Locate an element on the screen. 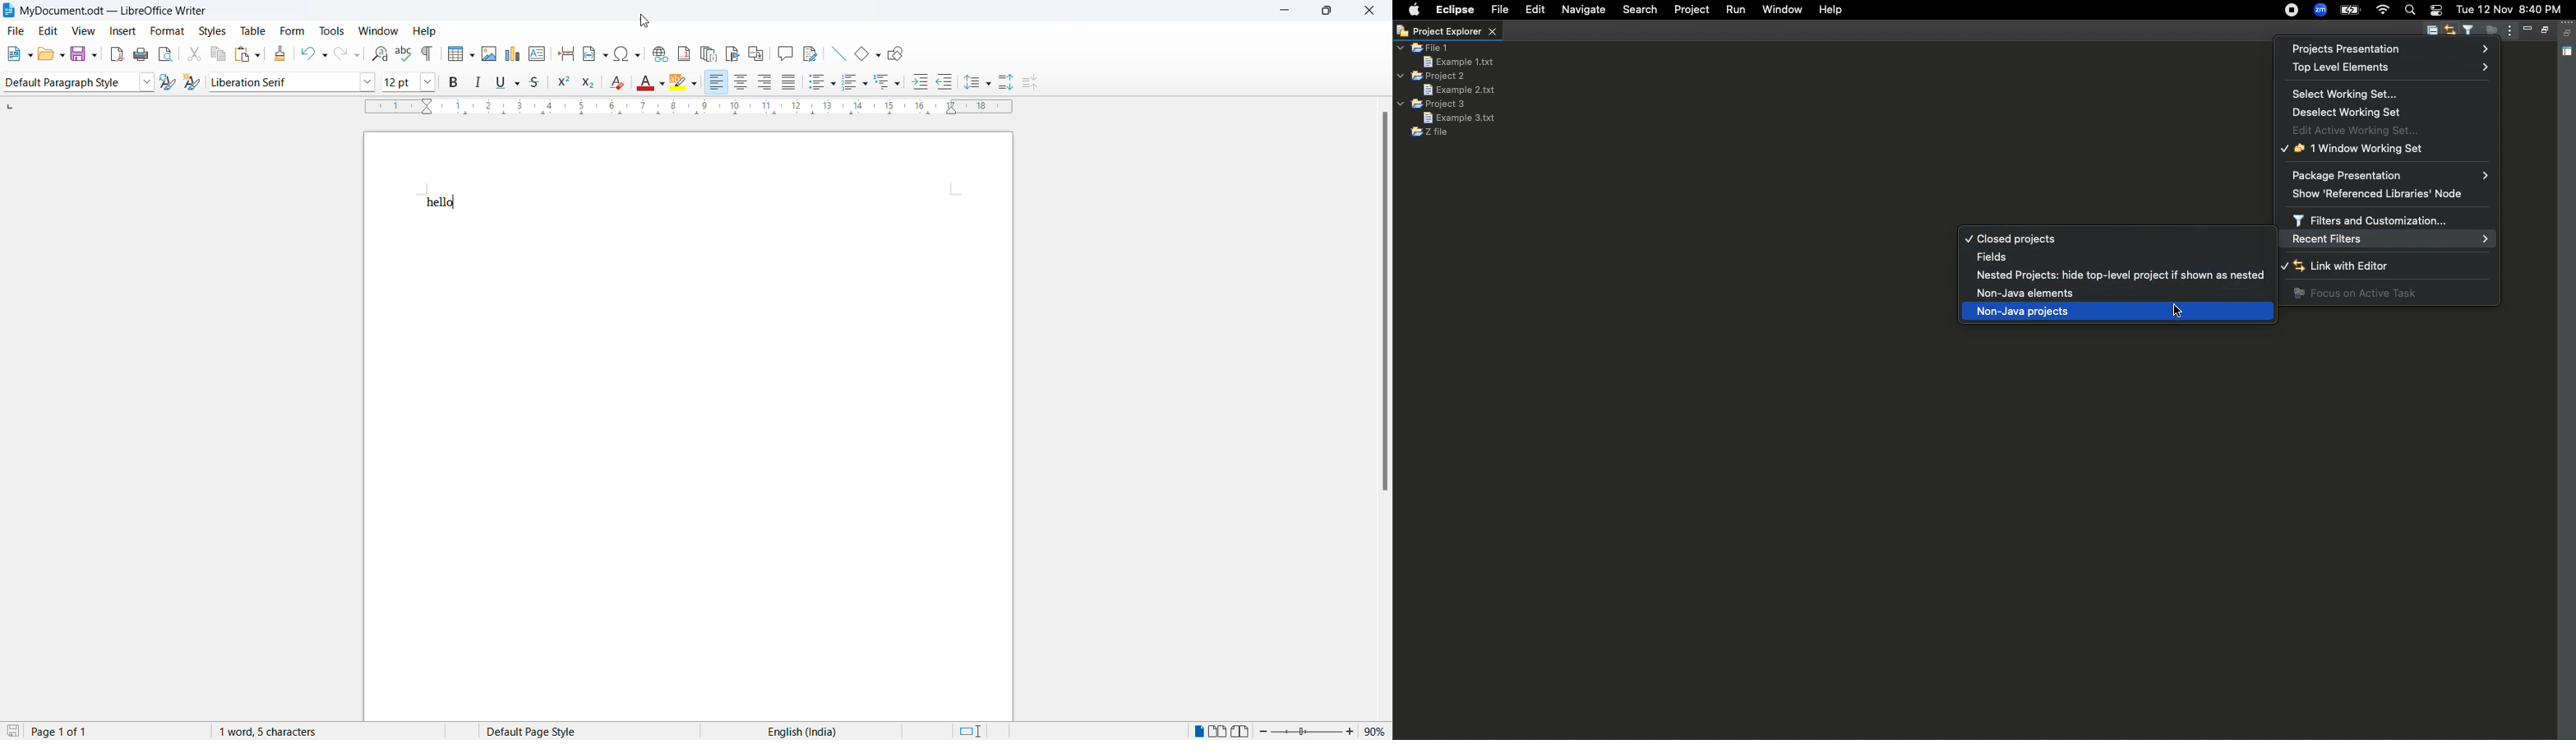  align right is located at coordinates (765, 82).